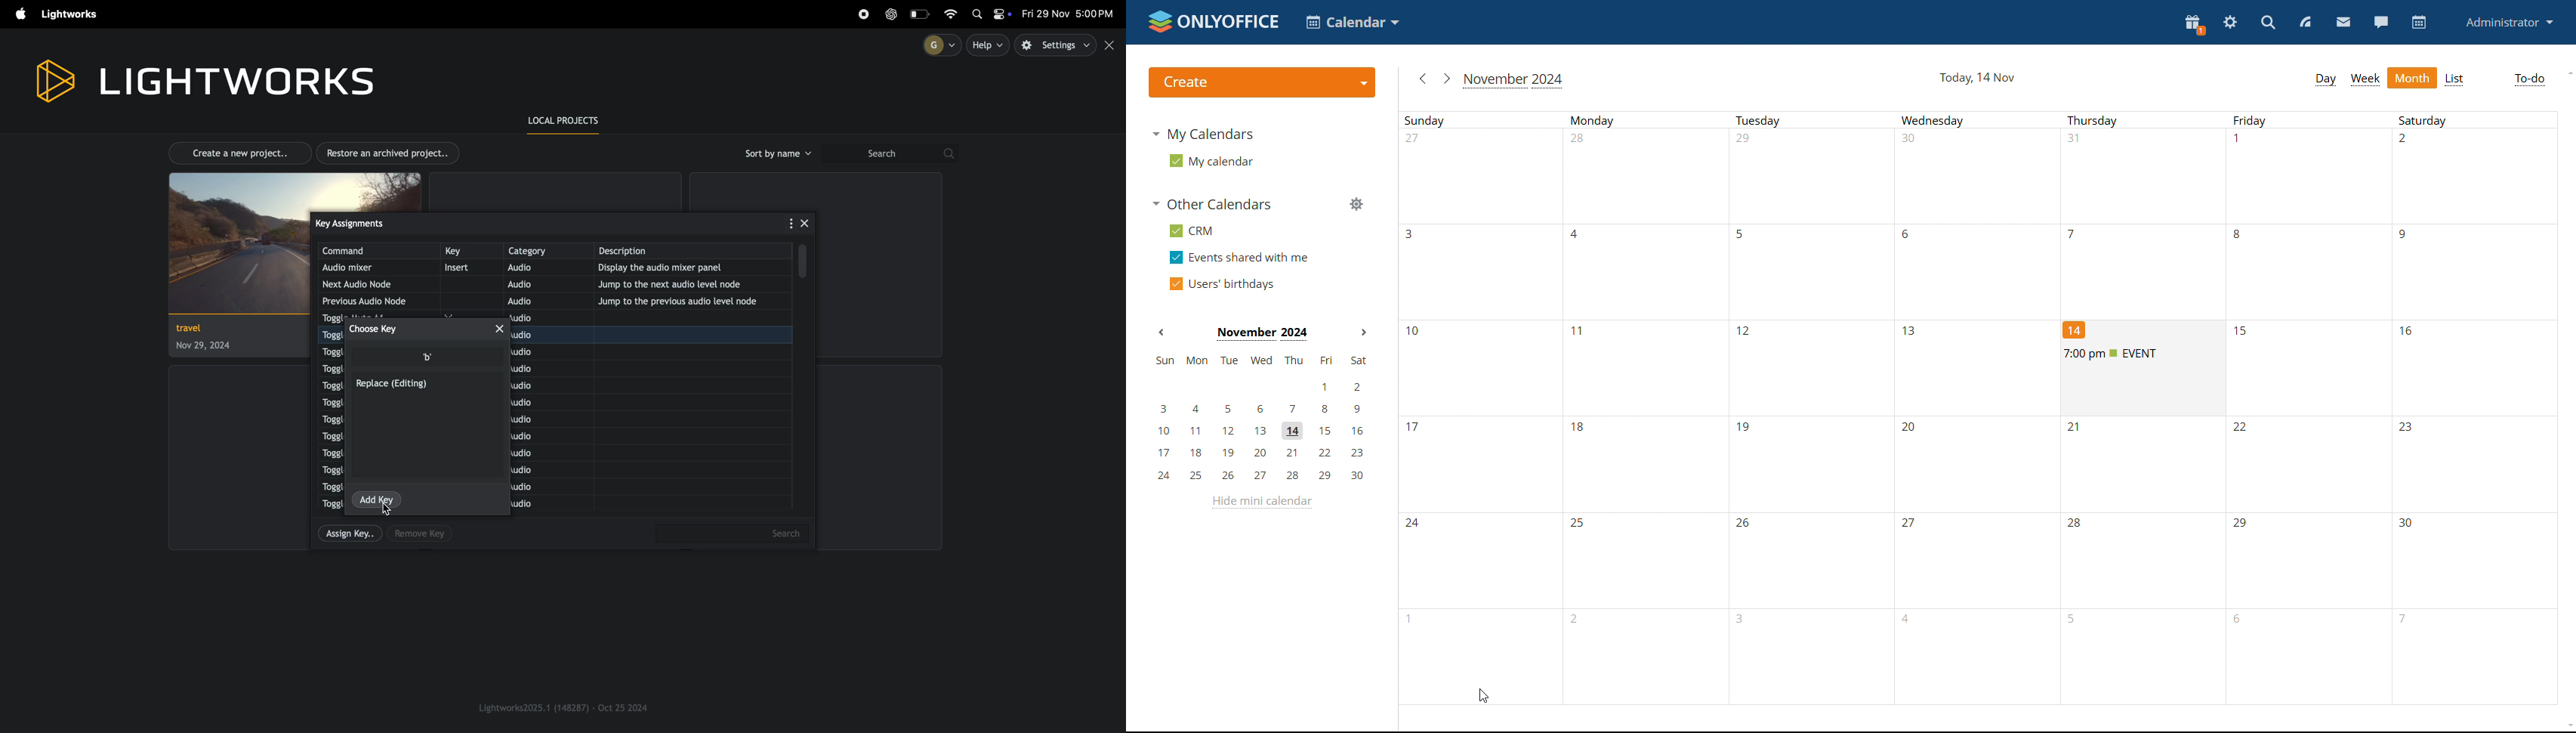 The height and width of the screenshot is (756, 2576). What do you see at coordinates (1070, 14) in the screenshot?
I see `date and time` at bounding box center [1070, 14].